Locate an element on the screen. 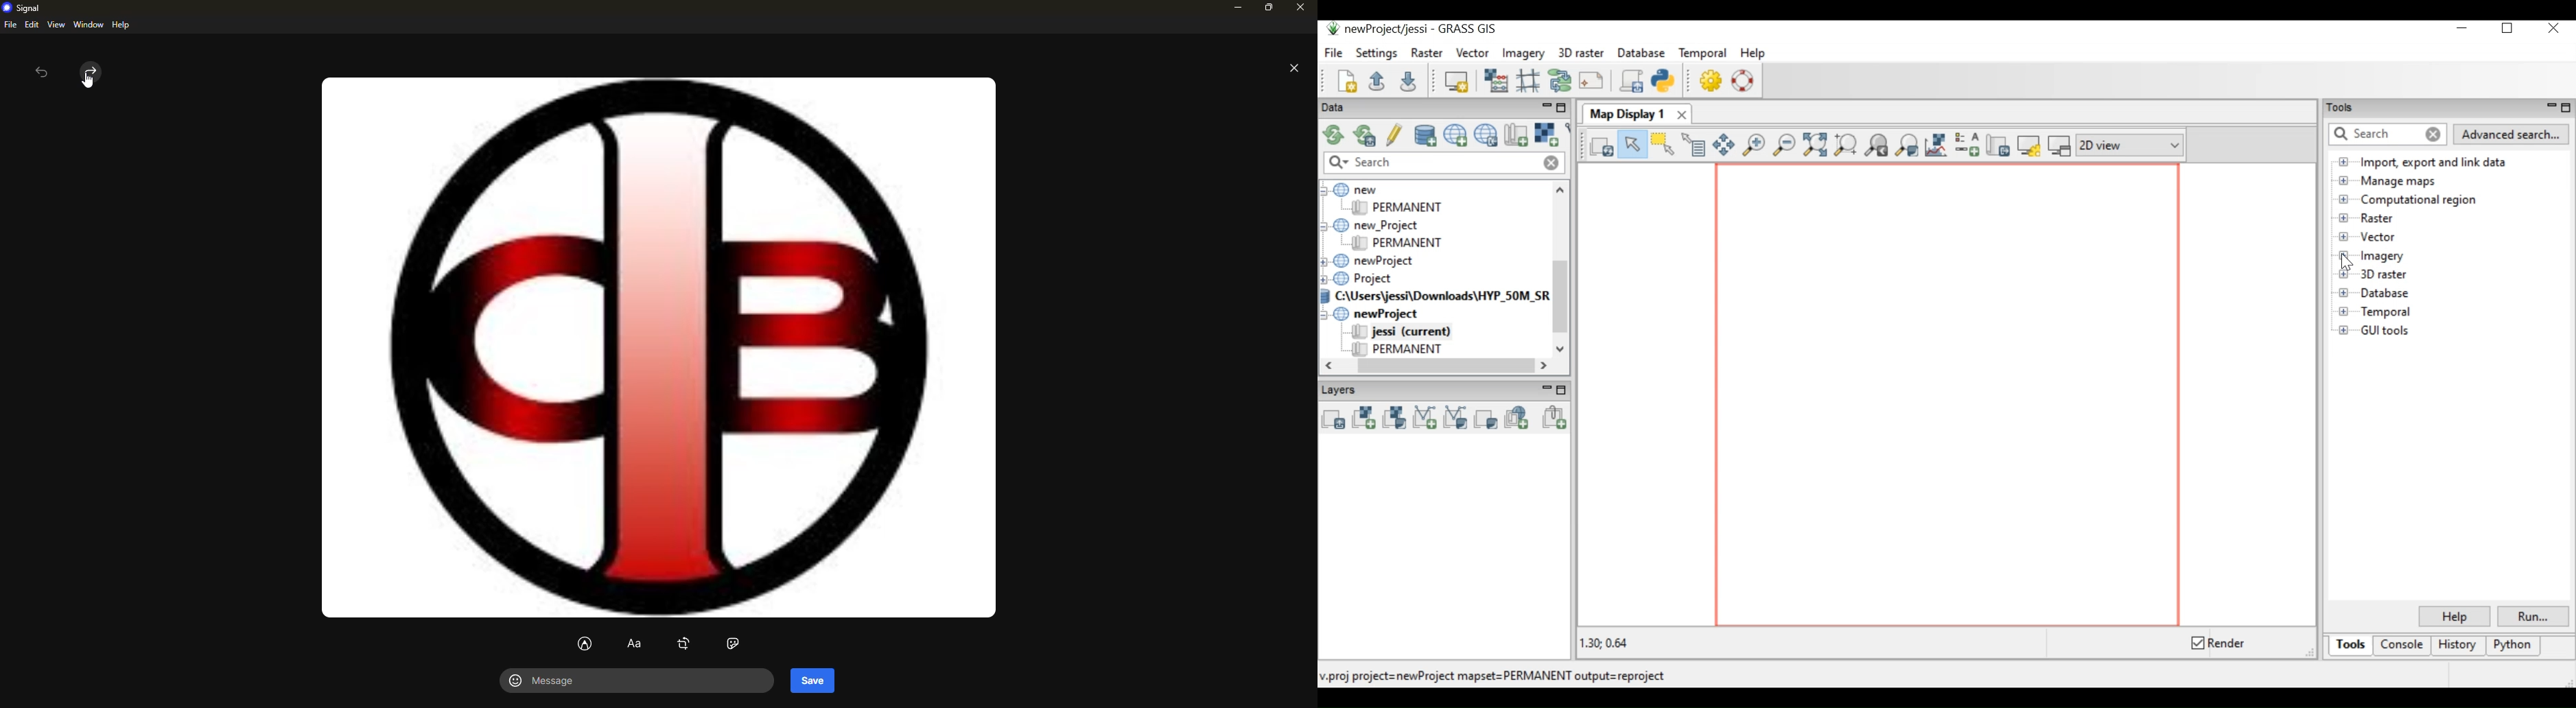 The height and width of the screenshot is (728, 2576). back is located at coordinates (41, 74).